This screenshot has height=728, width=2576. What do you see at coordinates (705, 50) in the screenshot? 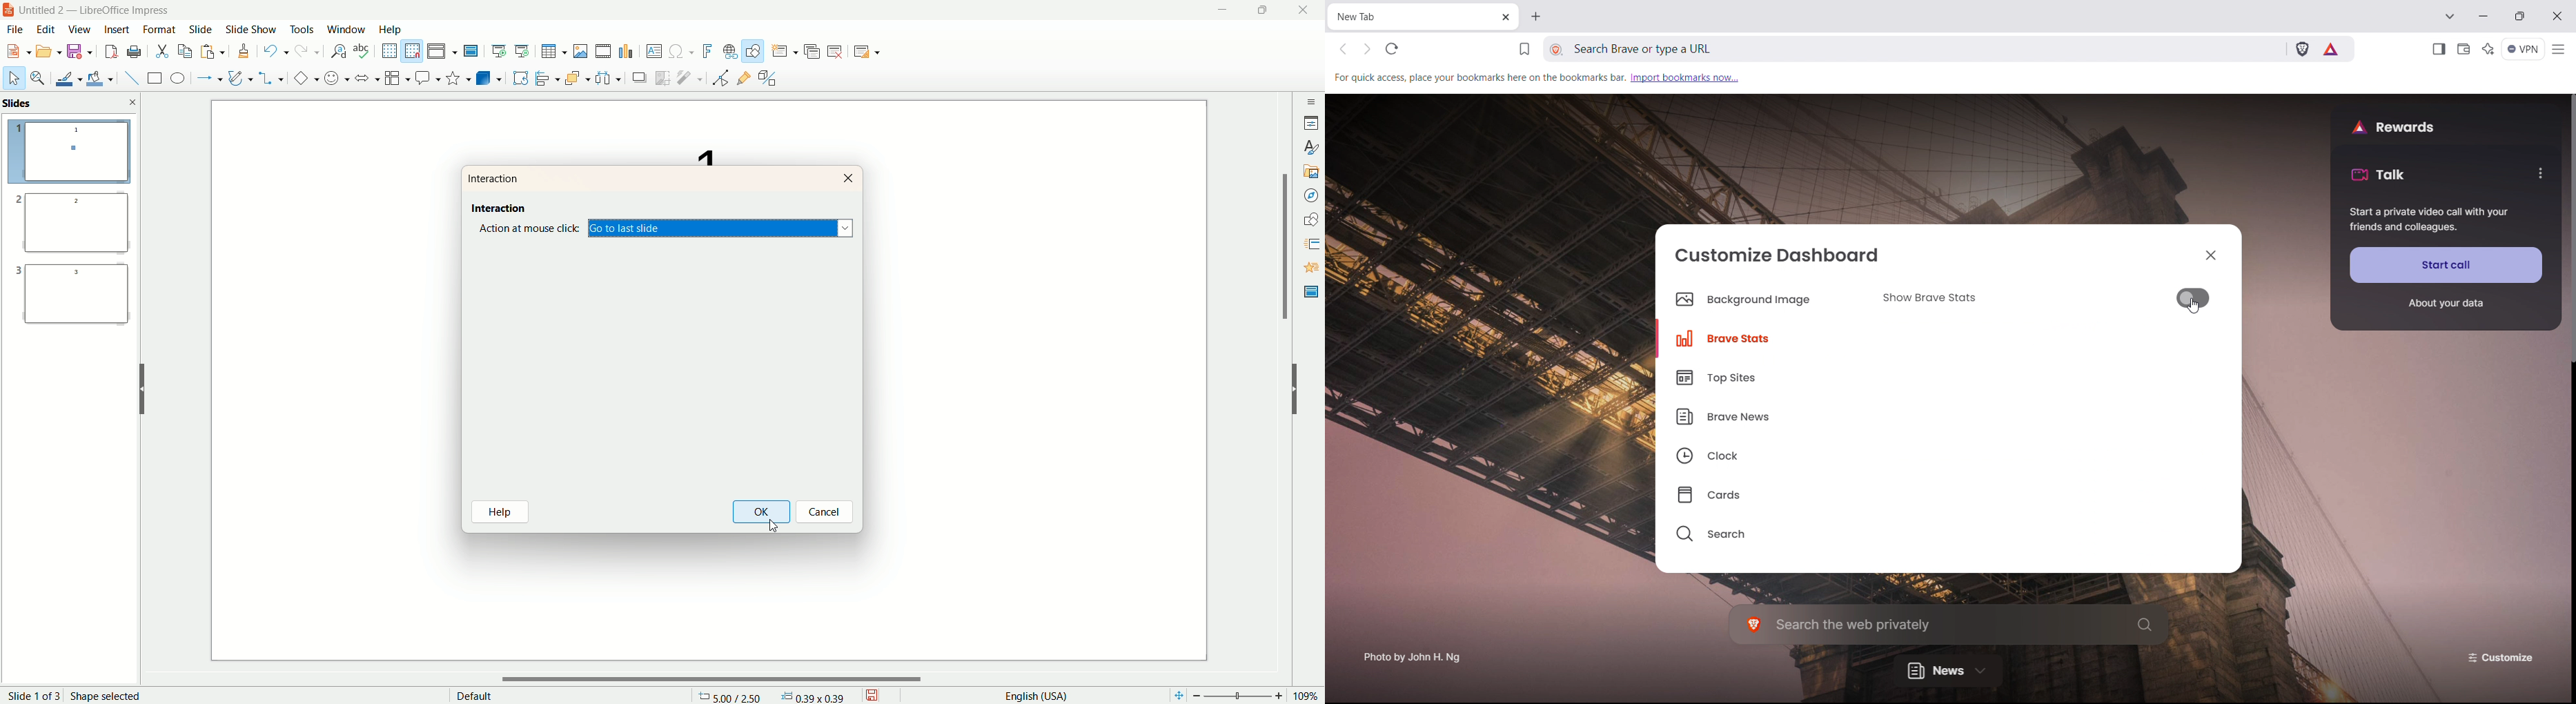
I see `fontwork text` at bounding box center [705, 50].